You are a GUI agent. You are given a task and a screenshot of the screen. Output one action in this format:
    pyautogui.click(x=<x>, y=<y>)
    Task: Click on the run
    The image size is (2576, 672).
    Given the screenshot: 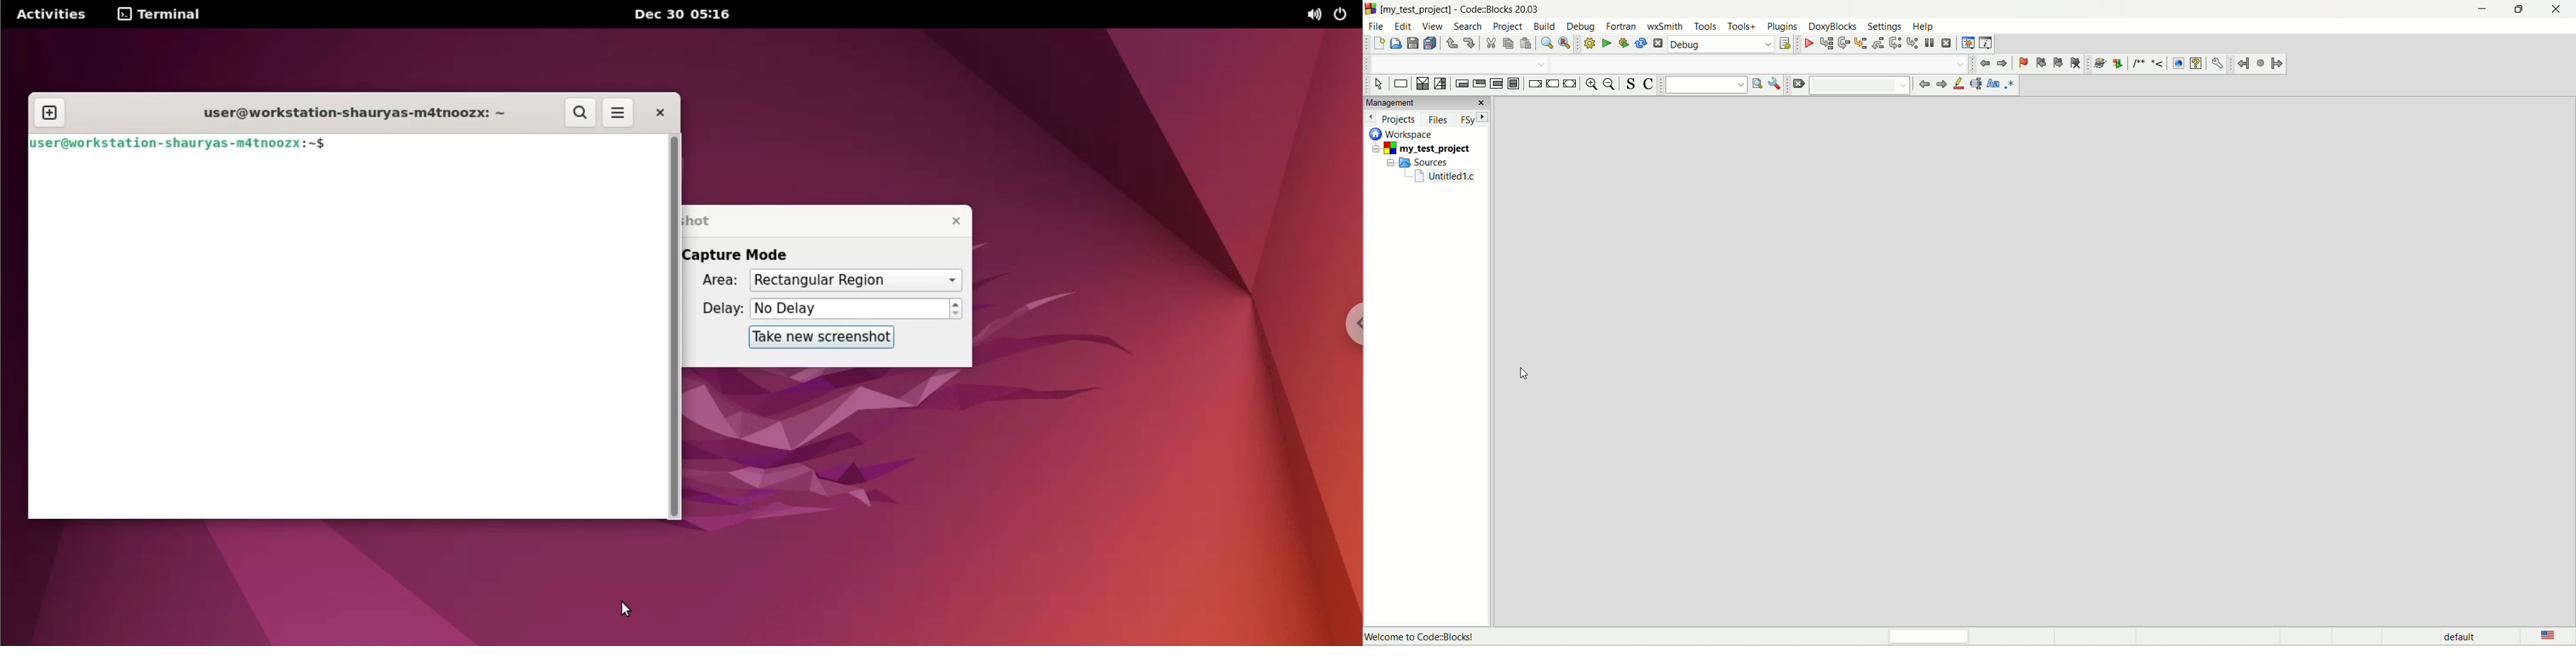 What is the action you would take?
    pyautogui.click(x=1607, y=42)
    